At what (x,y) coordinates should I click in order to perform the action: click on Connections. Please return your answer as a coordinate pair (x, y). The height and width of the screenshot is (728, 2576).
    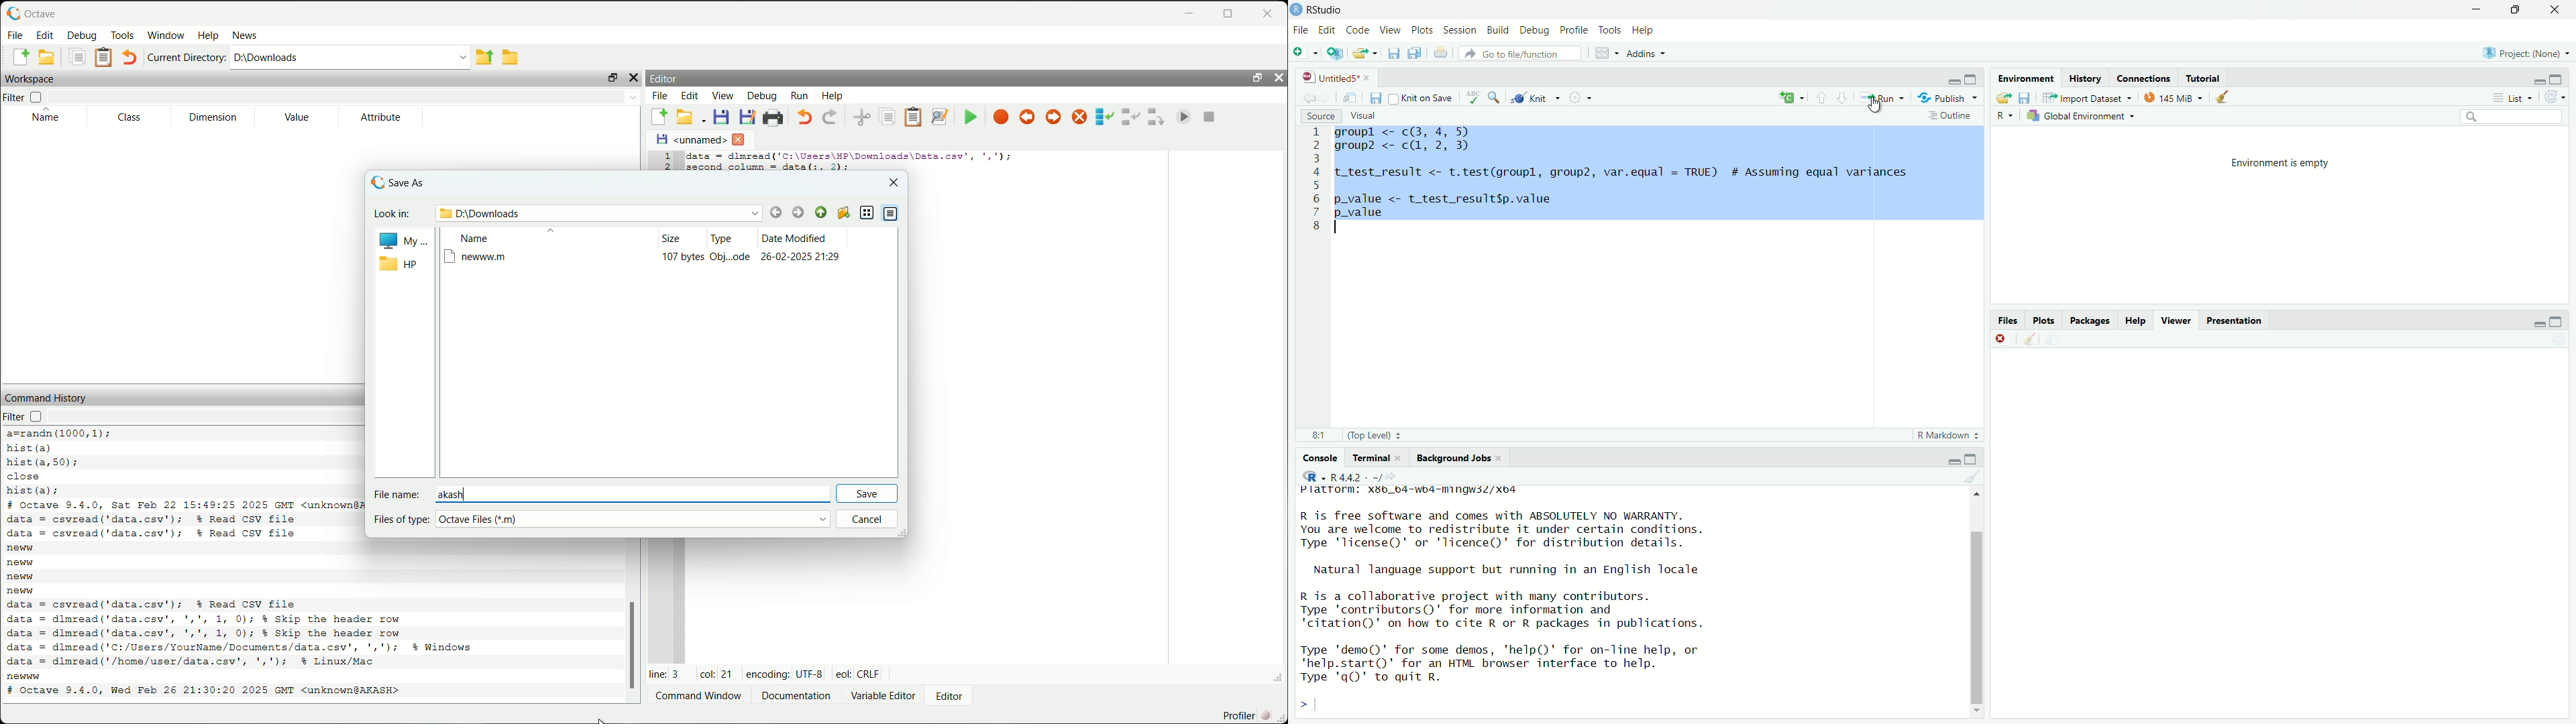
    Looking at the image, I should click on (2143, 78).